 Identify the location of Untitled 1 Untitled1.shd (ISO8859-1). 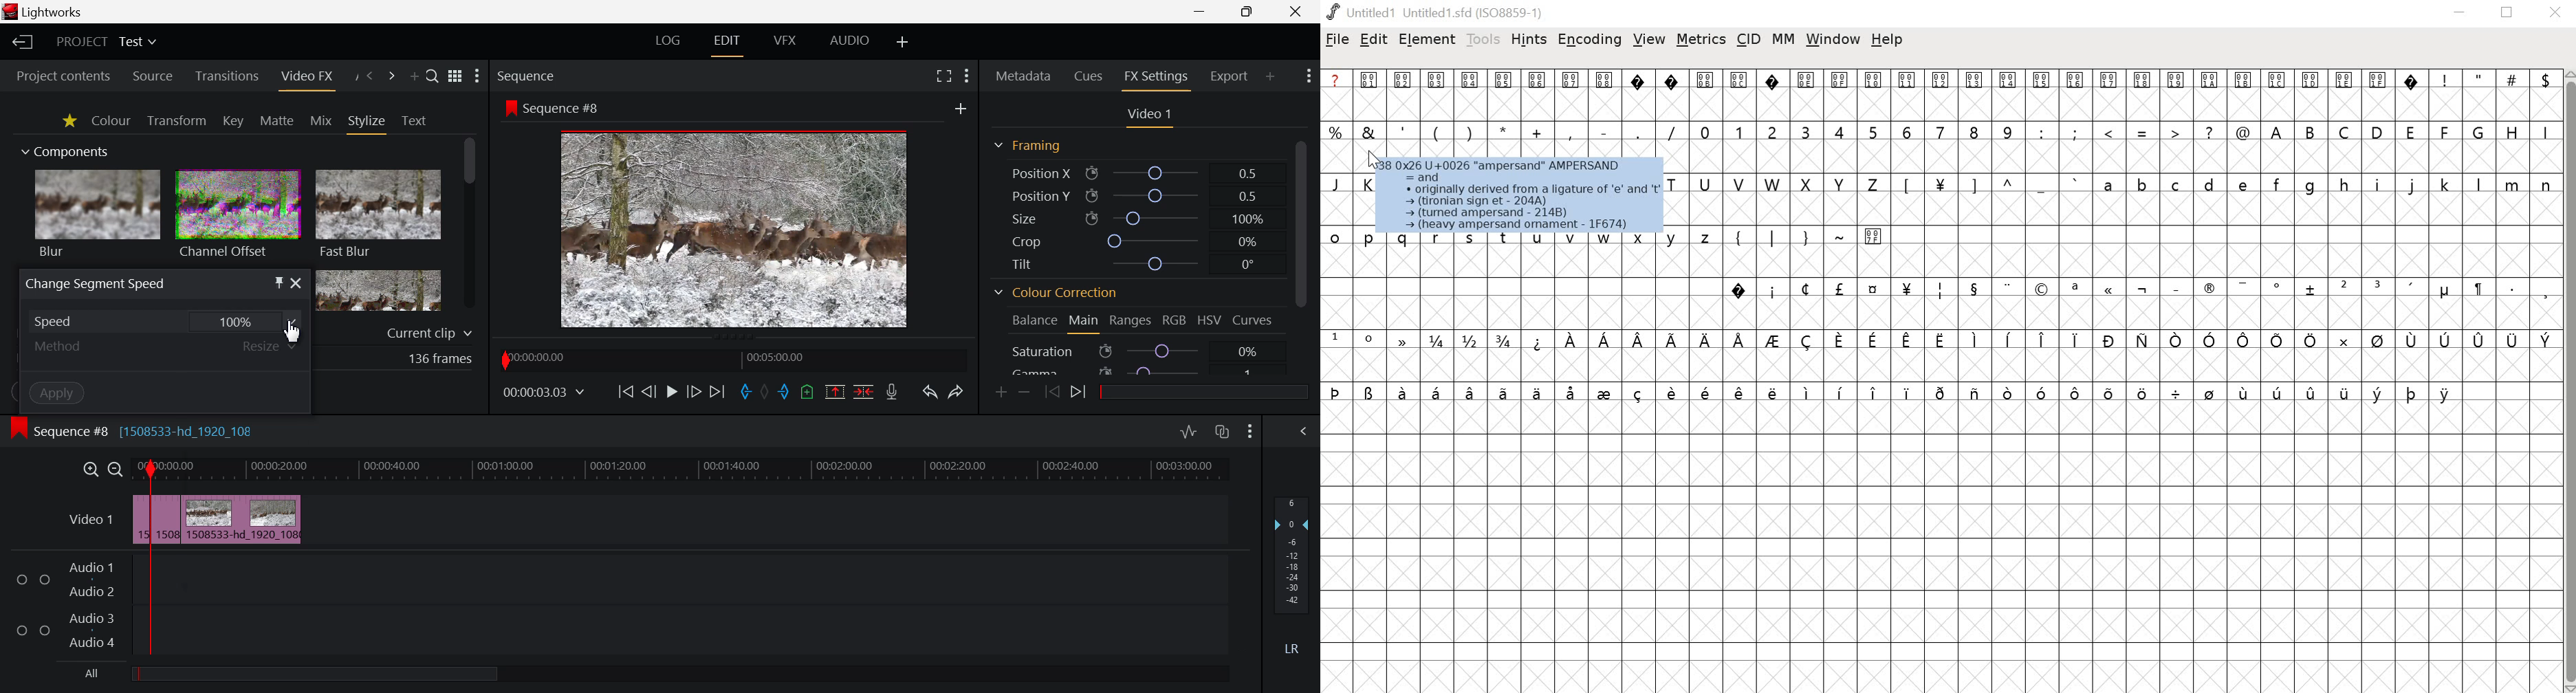
(1434, 11).